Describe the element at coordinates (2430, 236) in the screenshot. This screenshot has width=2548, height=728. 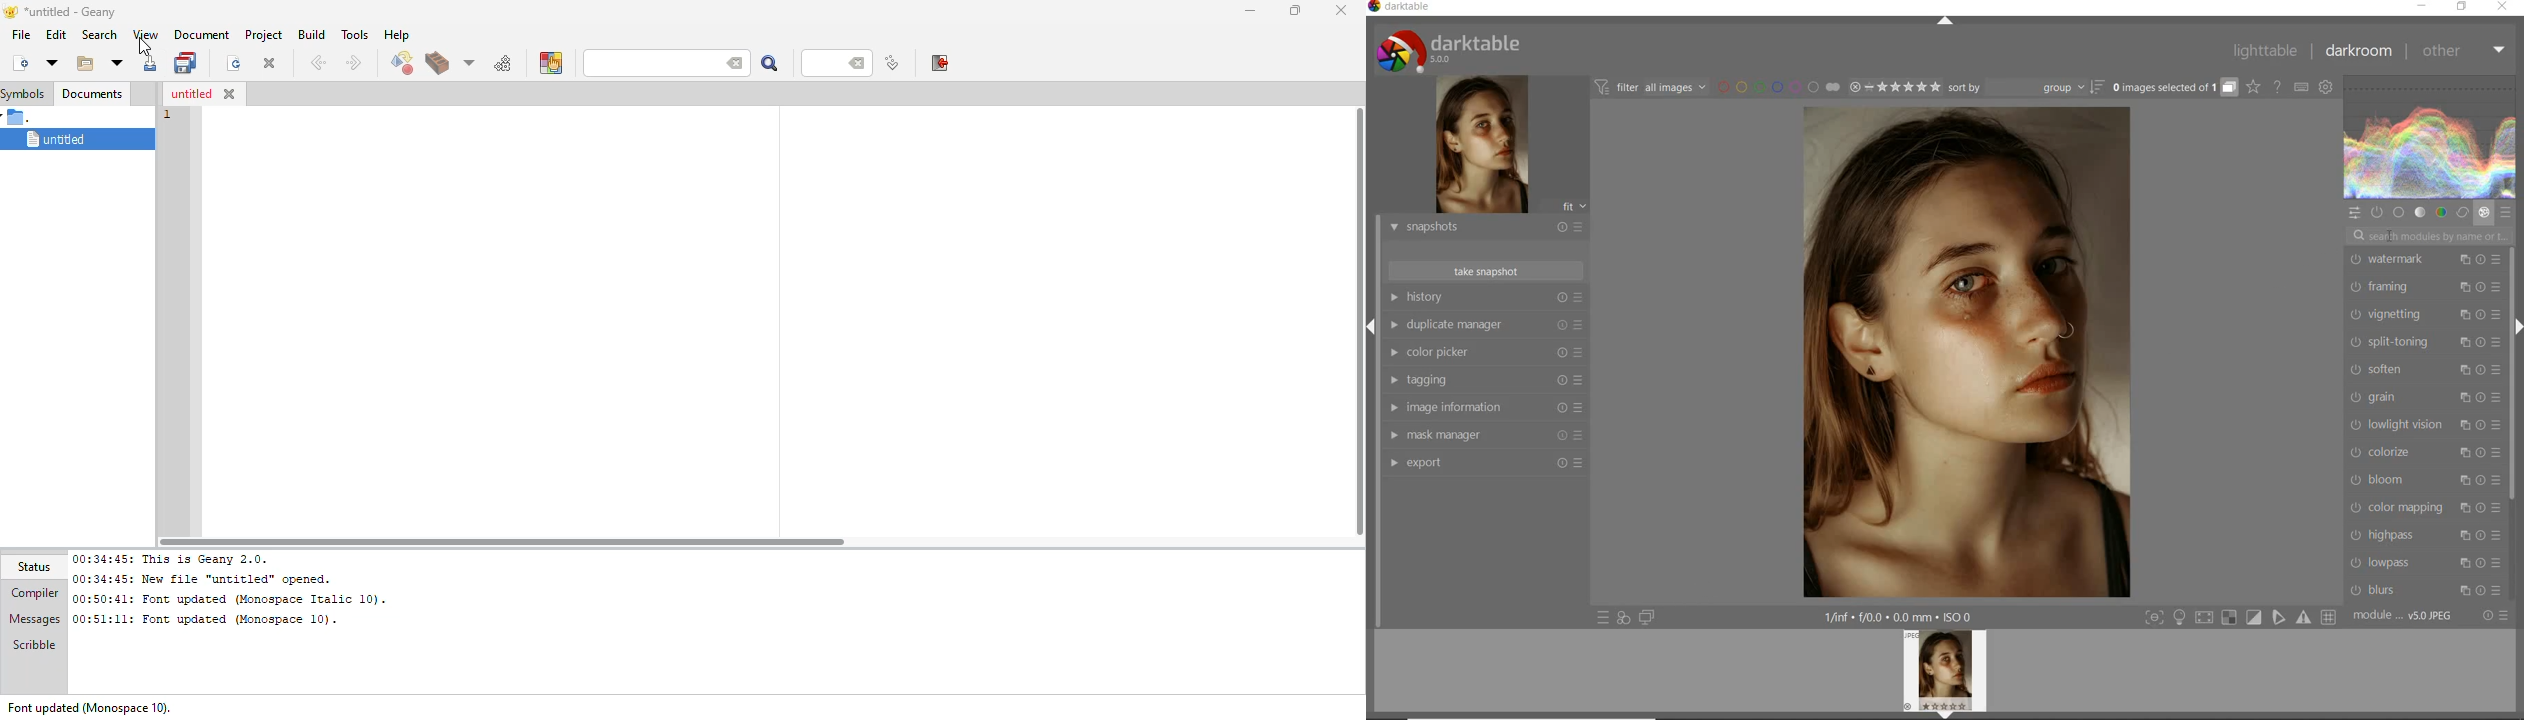
I see `search modules by name` at that location.